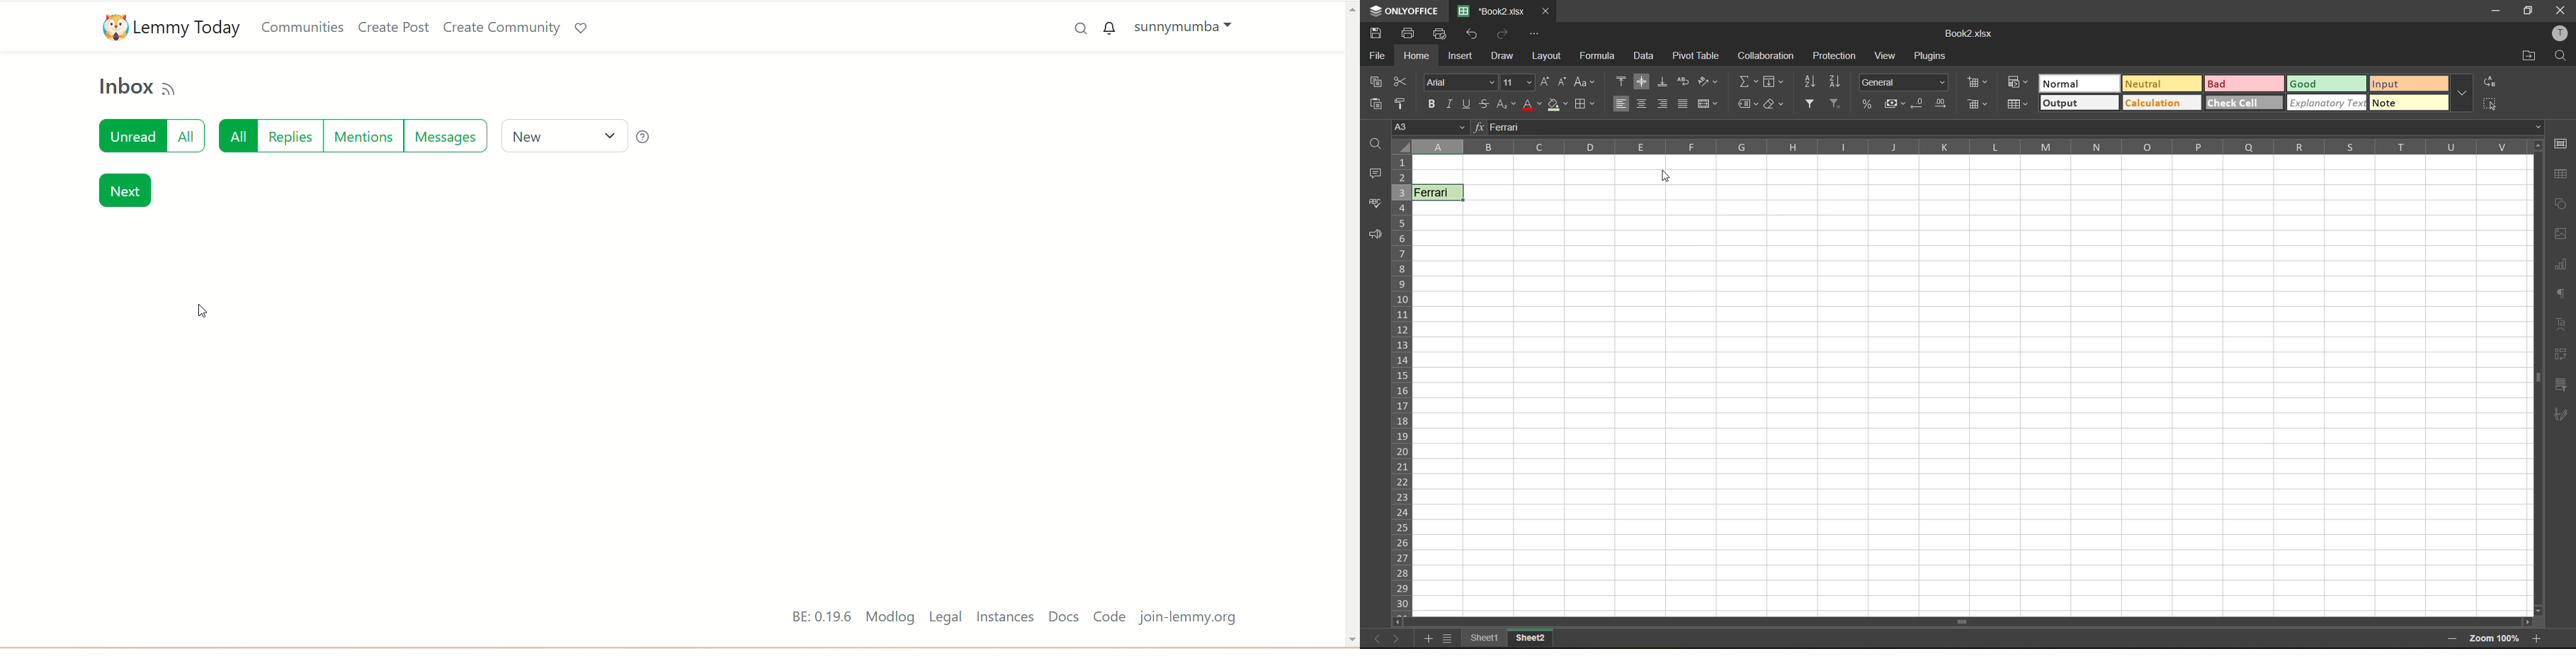  Describe the element at coordinates (1919, 101) in the screenshot. I see `decrease decimal` at that location.